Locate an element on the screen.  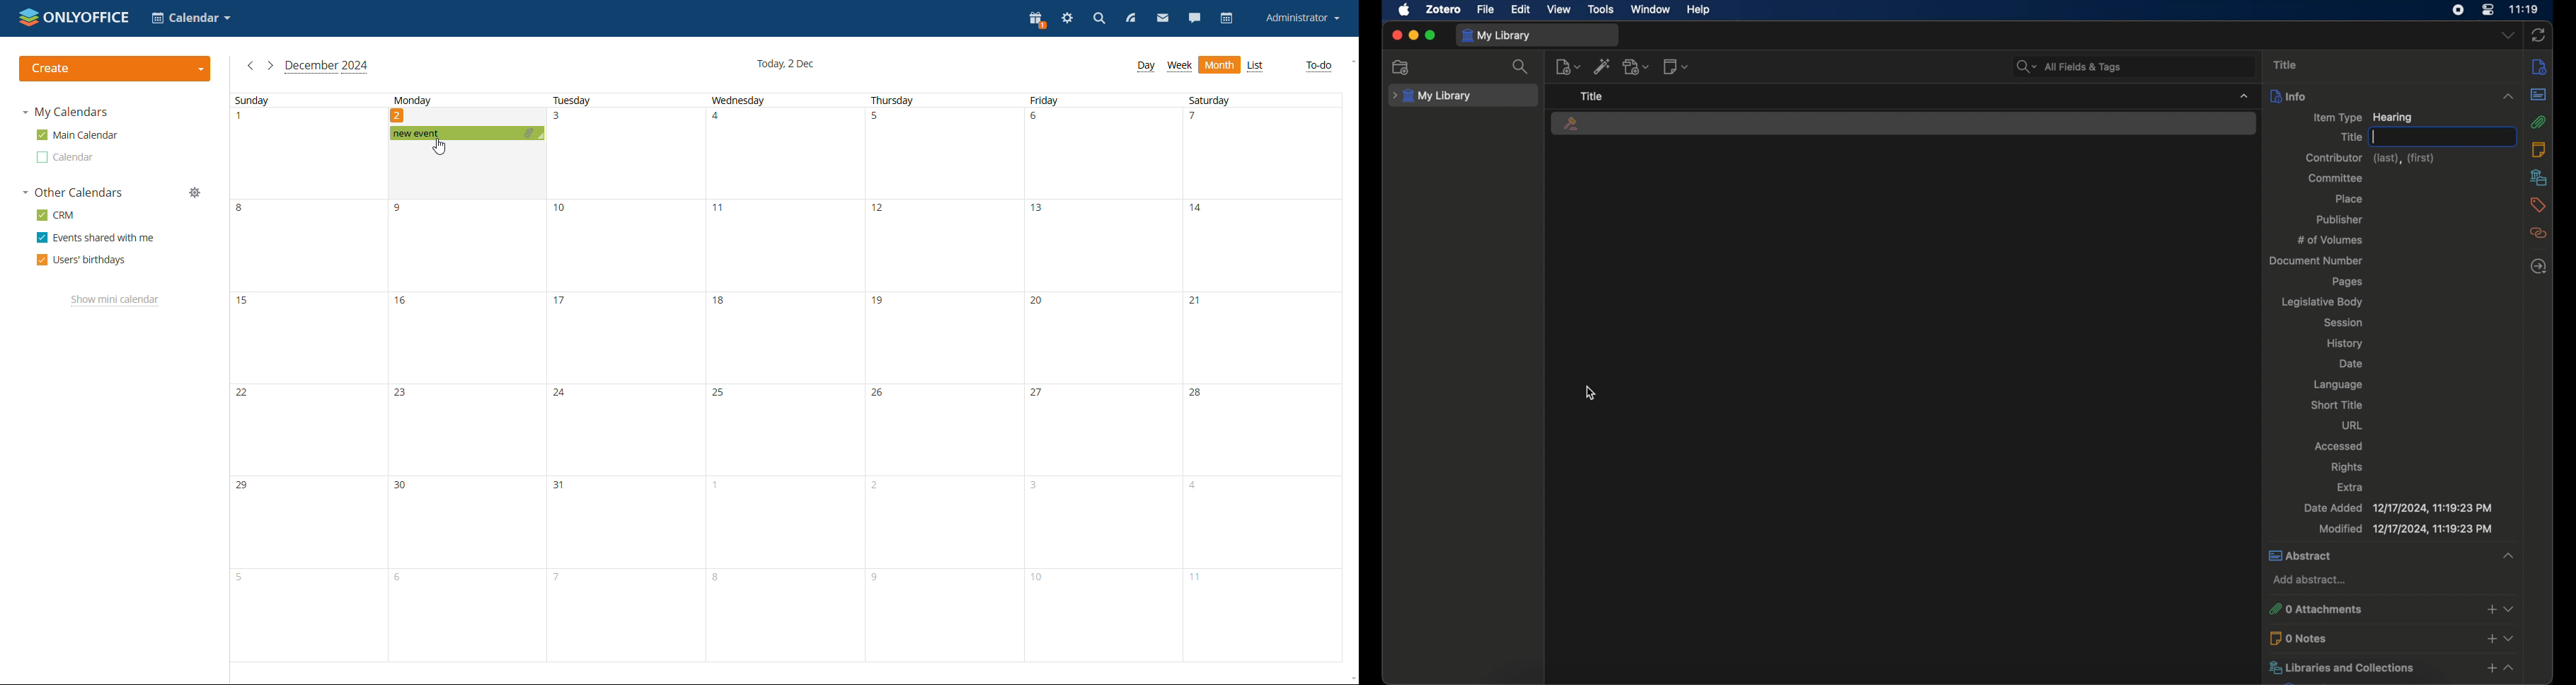
title is located at coordinates (2350, 137).